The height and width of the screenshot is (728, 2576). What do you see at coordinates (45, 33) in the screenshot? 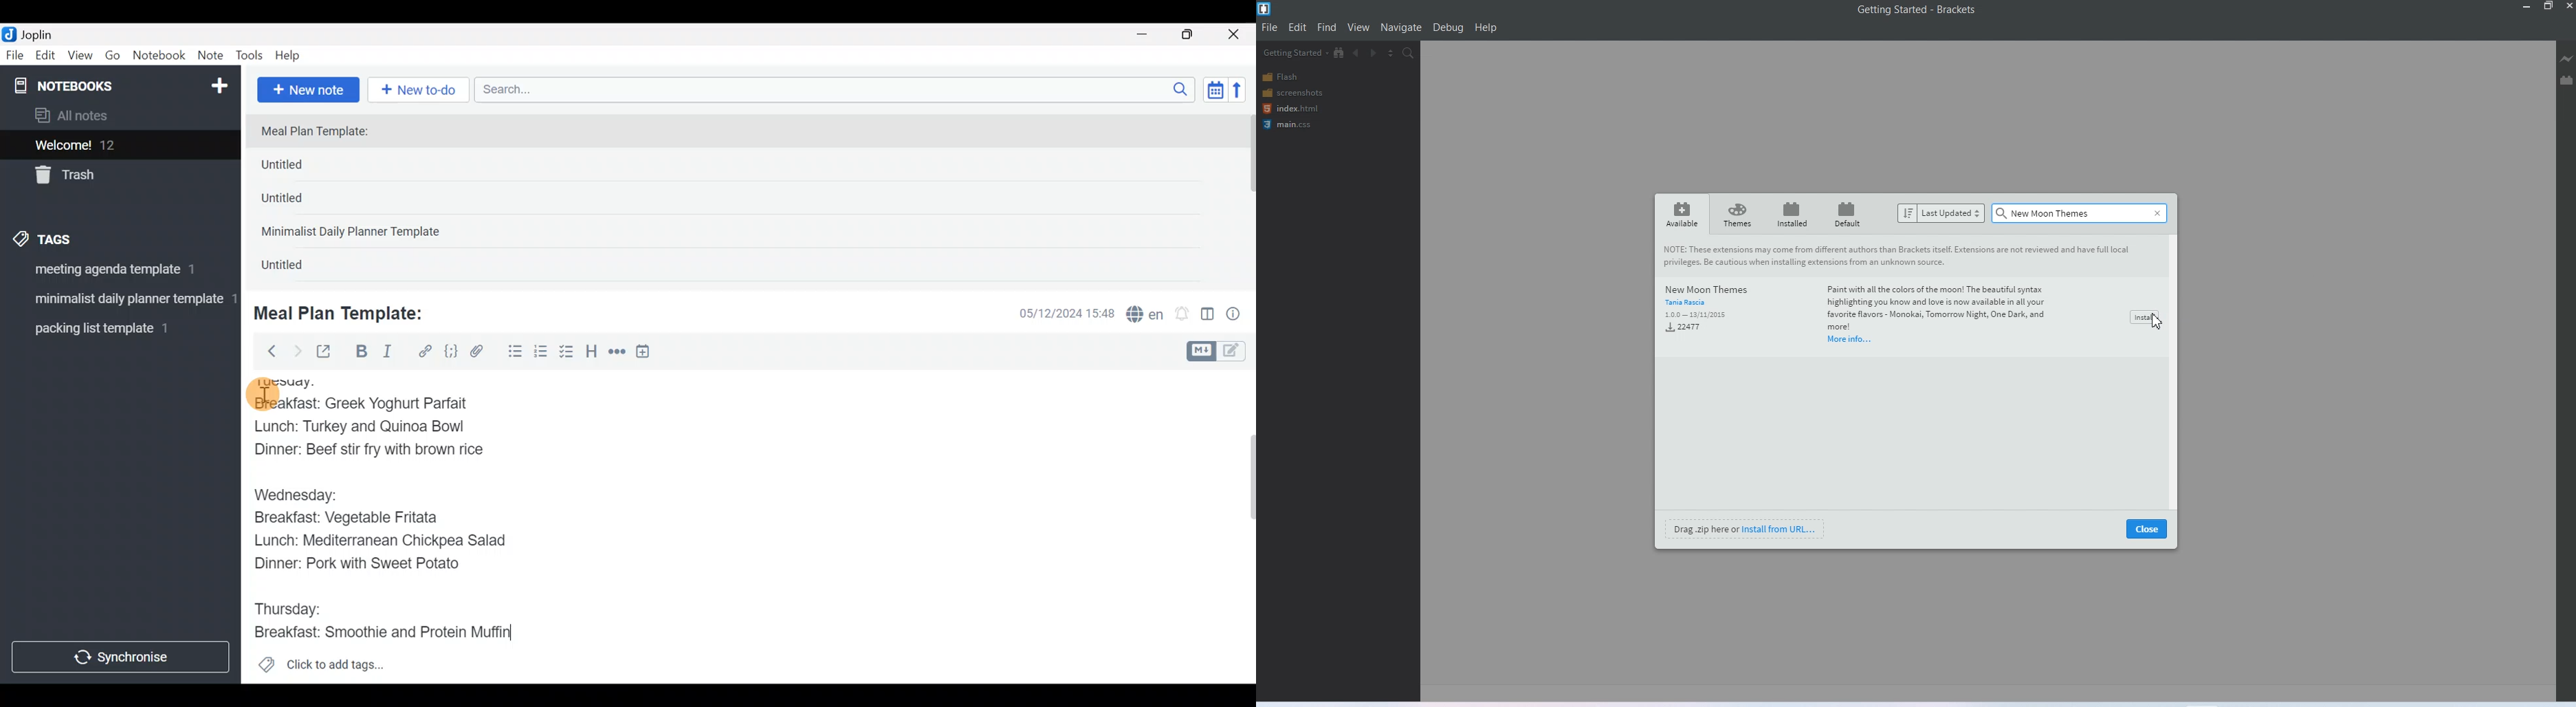
I see `Joplin` at bounding box center [45, 33].